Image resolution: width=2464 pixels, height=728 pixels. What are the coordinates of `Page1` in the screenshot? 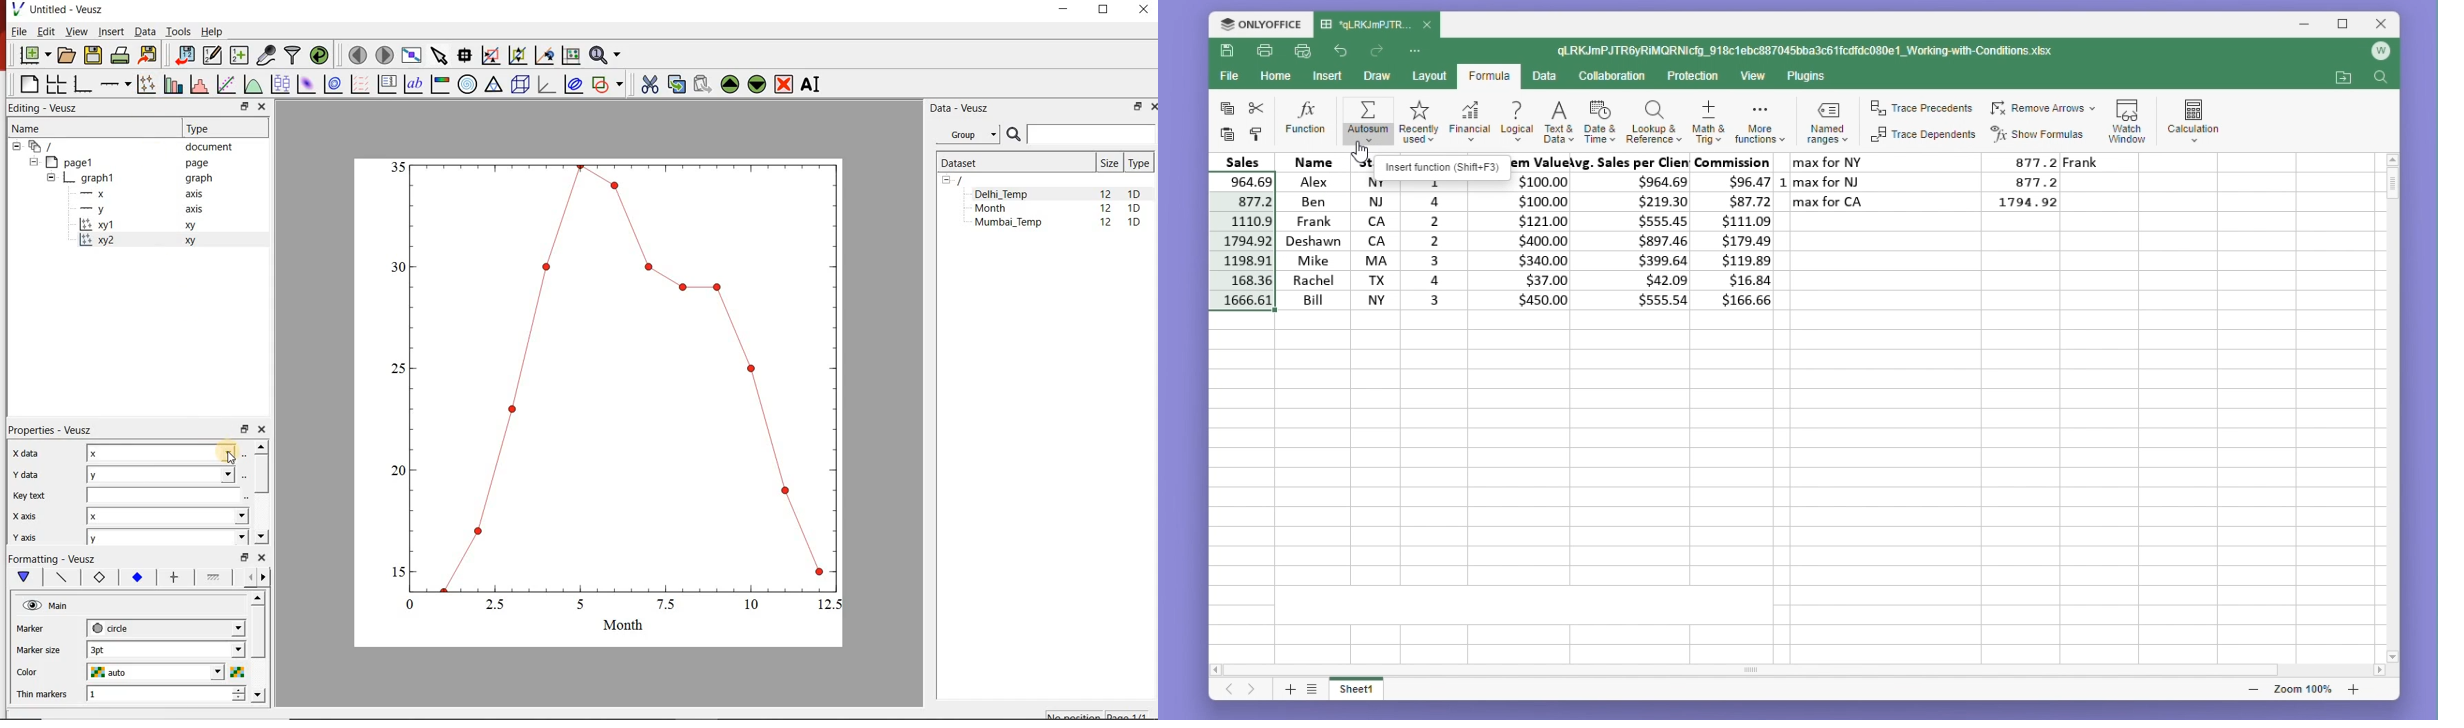 It's located at (120, 162).